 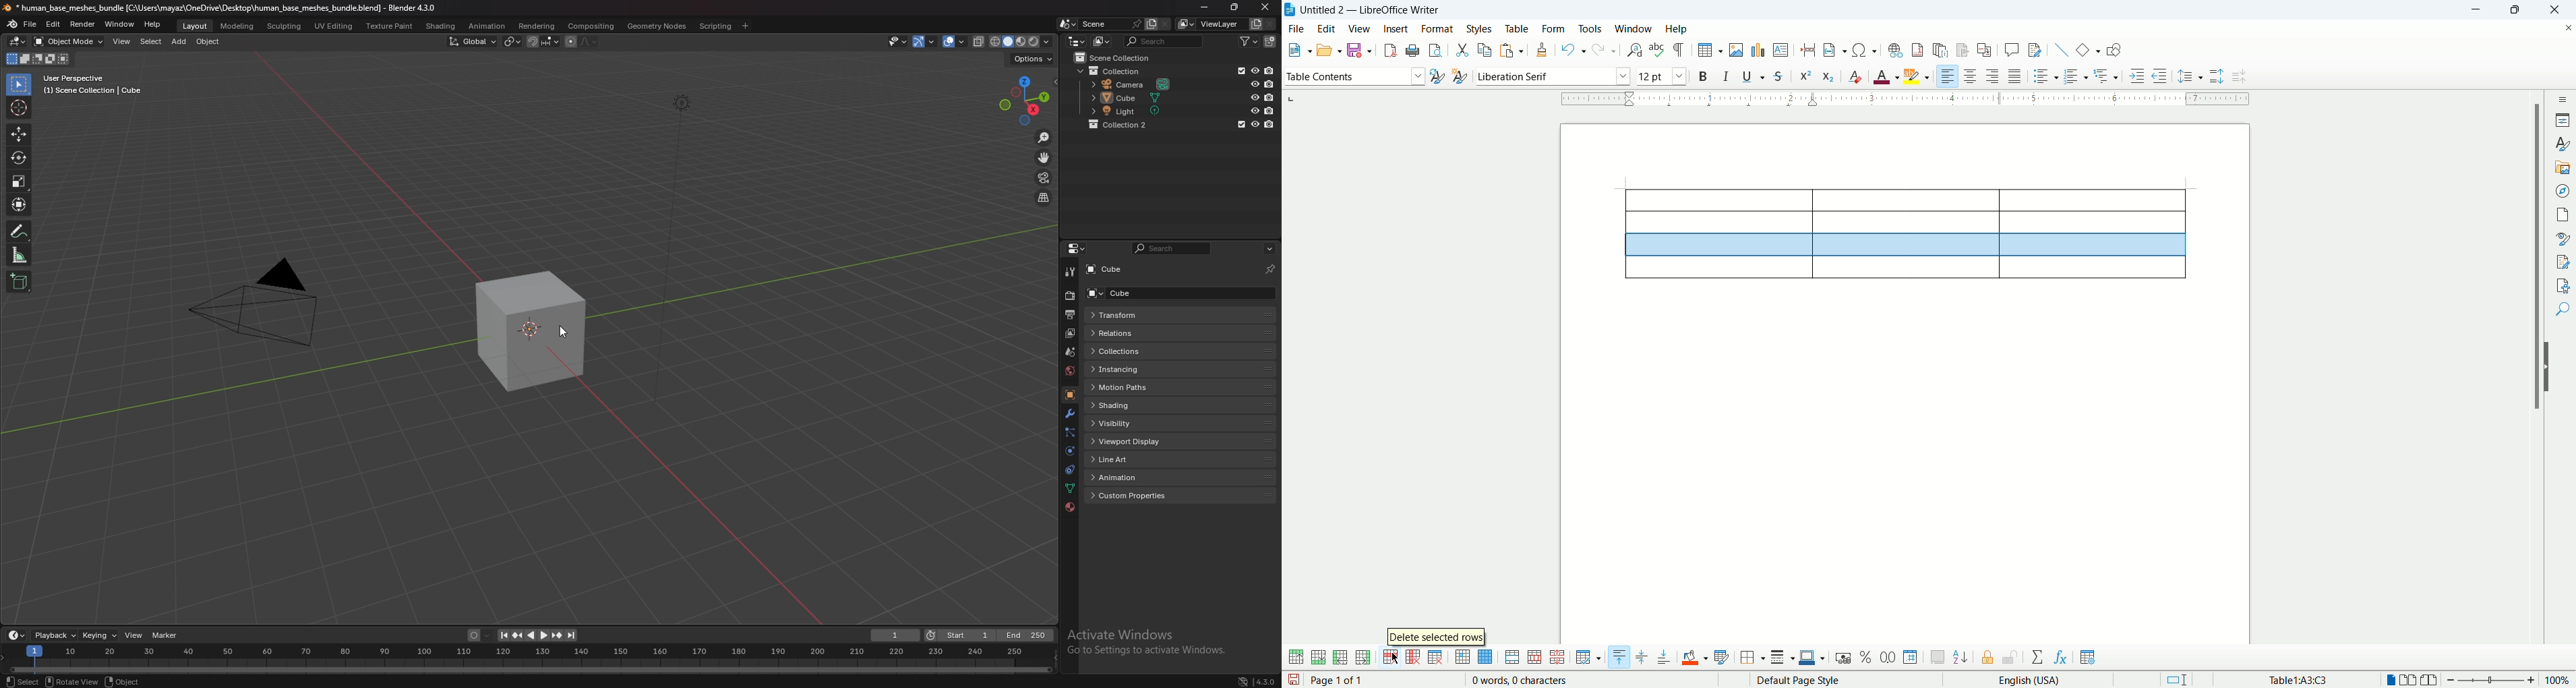 I want to click on formatting mark, so click(x=1681, y=49).